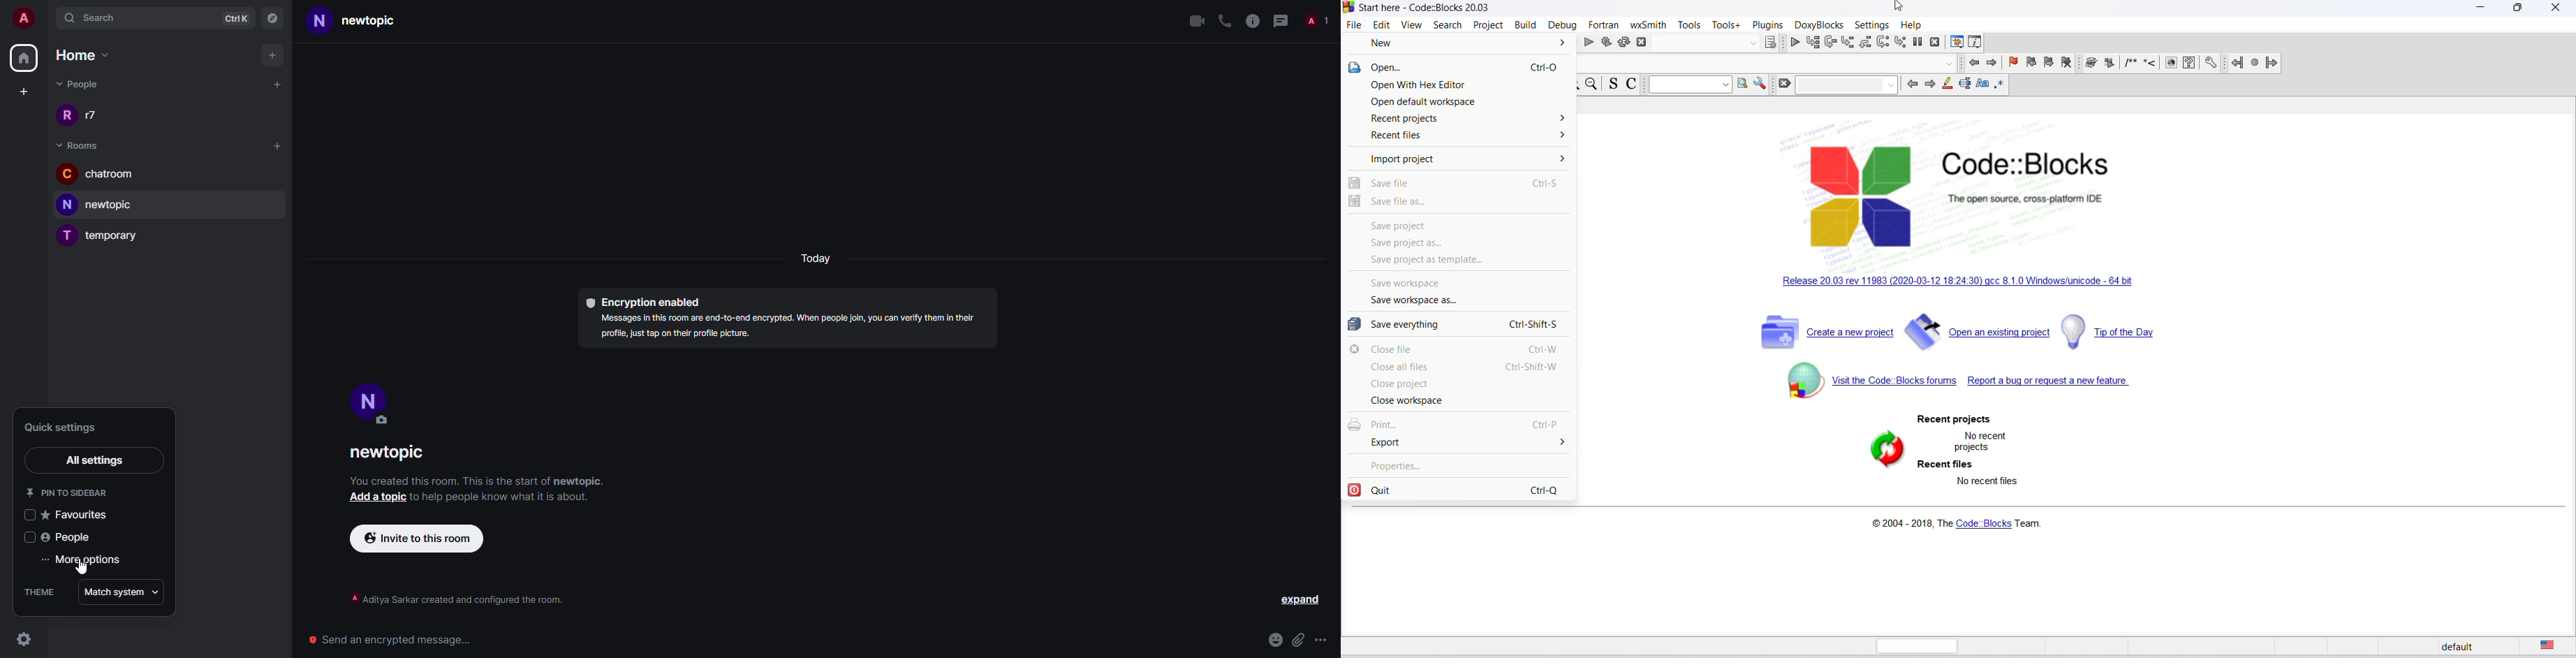 The image size is (2576, 672). Describe the element at coordinates (74, 638) in the screenshot. I see `quick settings` at that location.